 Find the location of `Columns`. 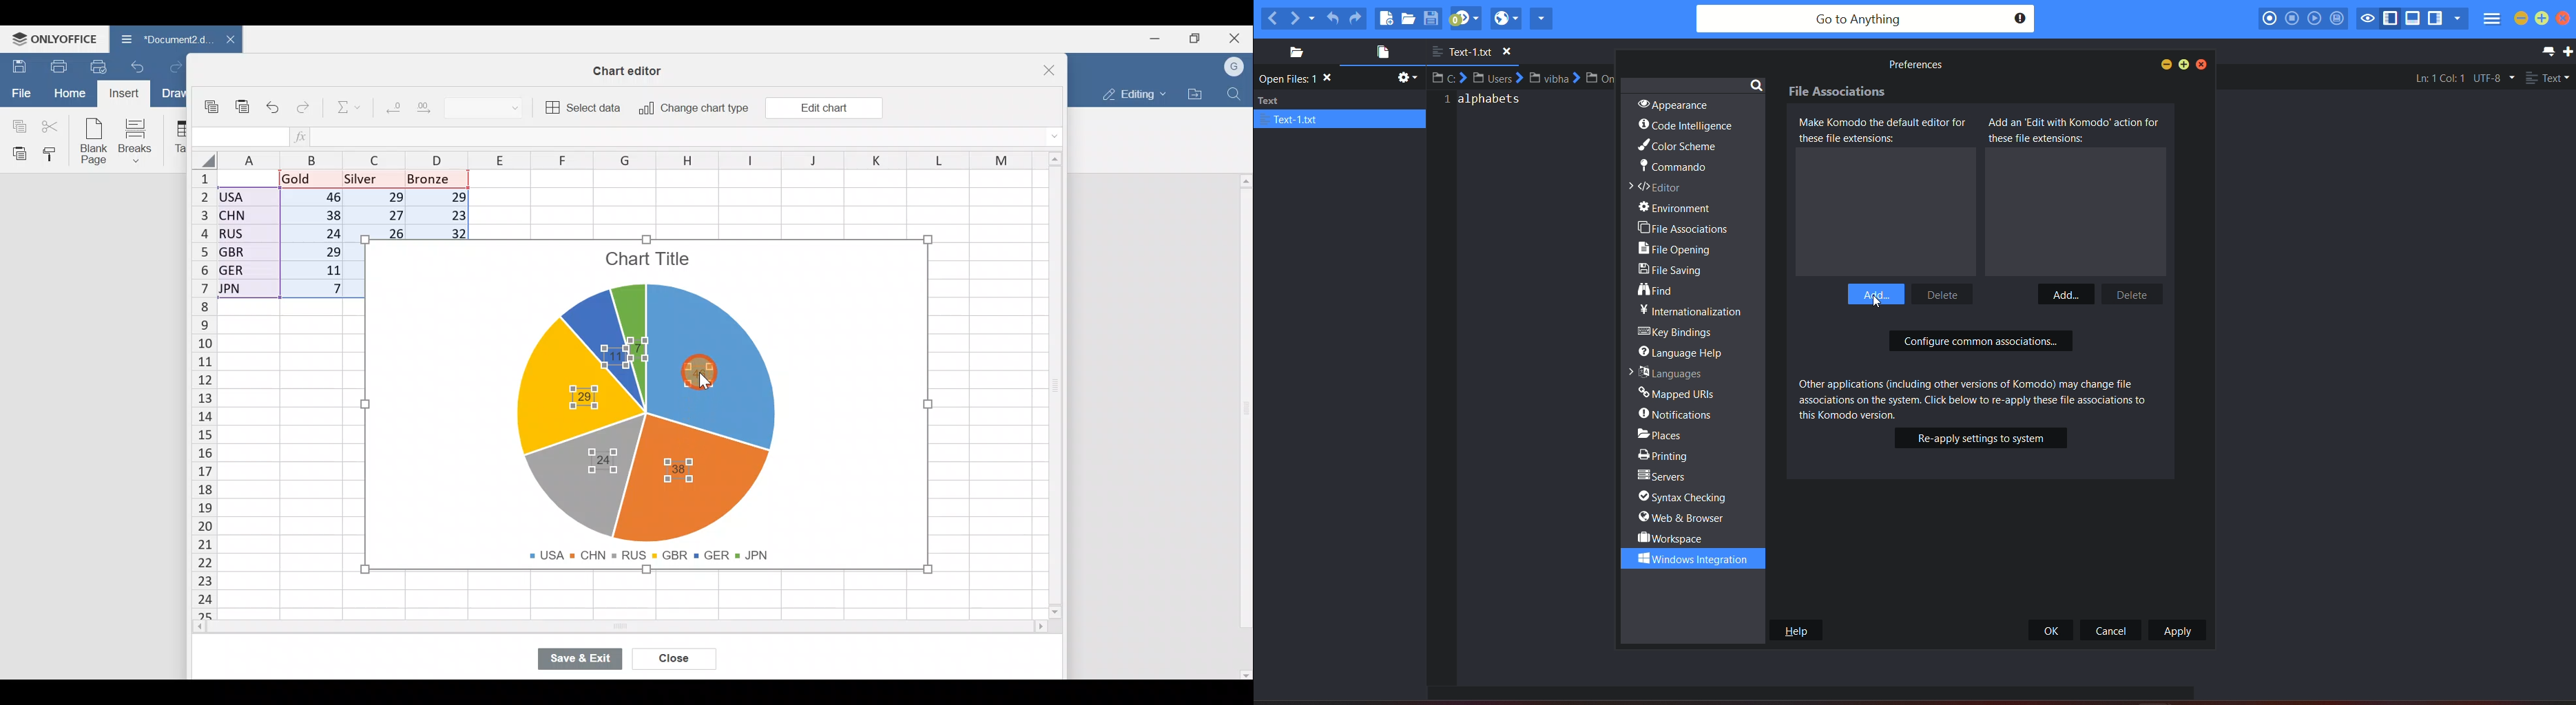

Columns is located at coordinates (642, 160).